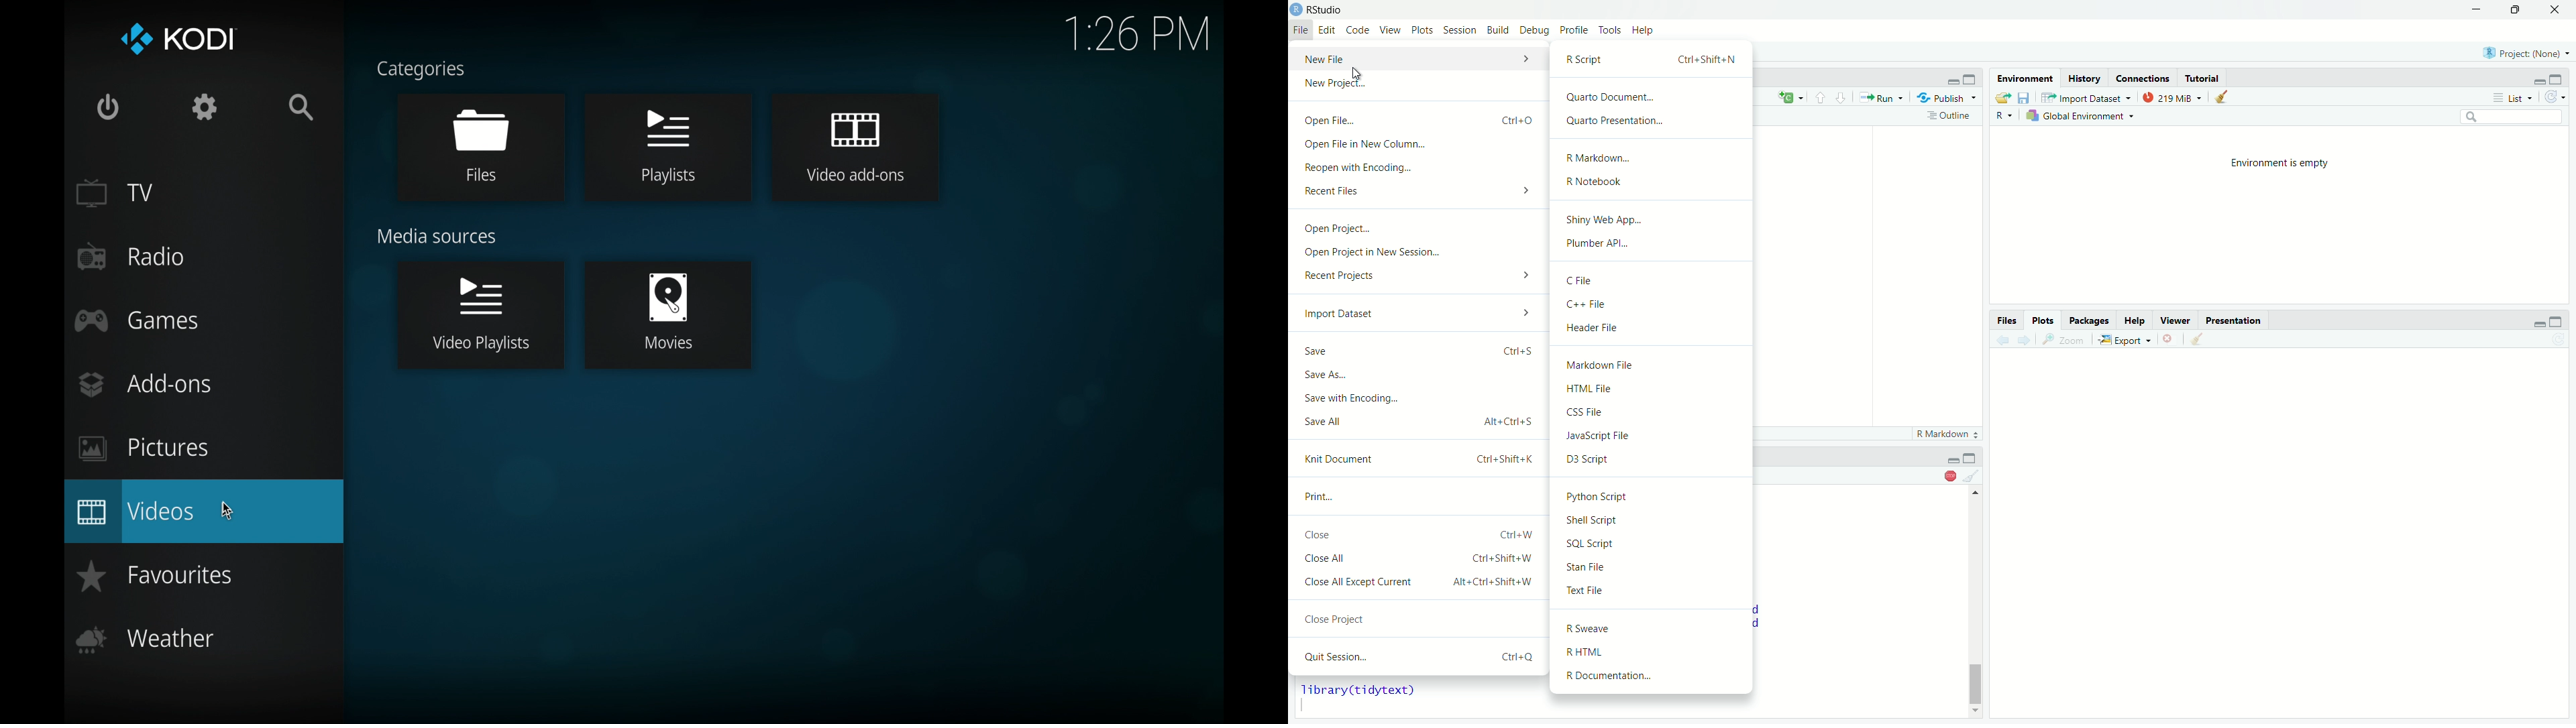 This screenshot has width=2576, height=728. I want to click on radio, so click(132, 257).